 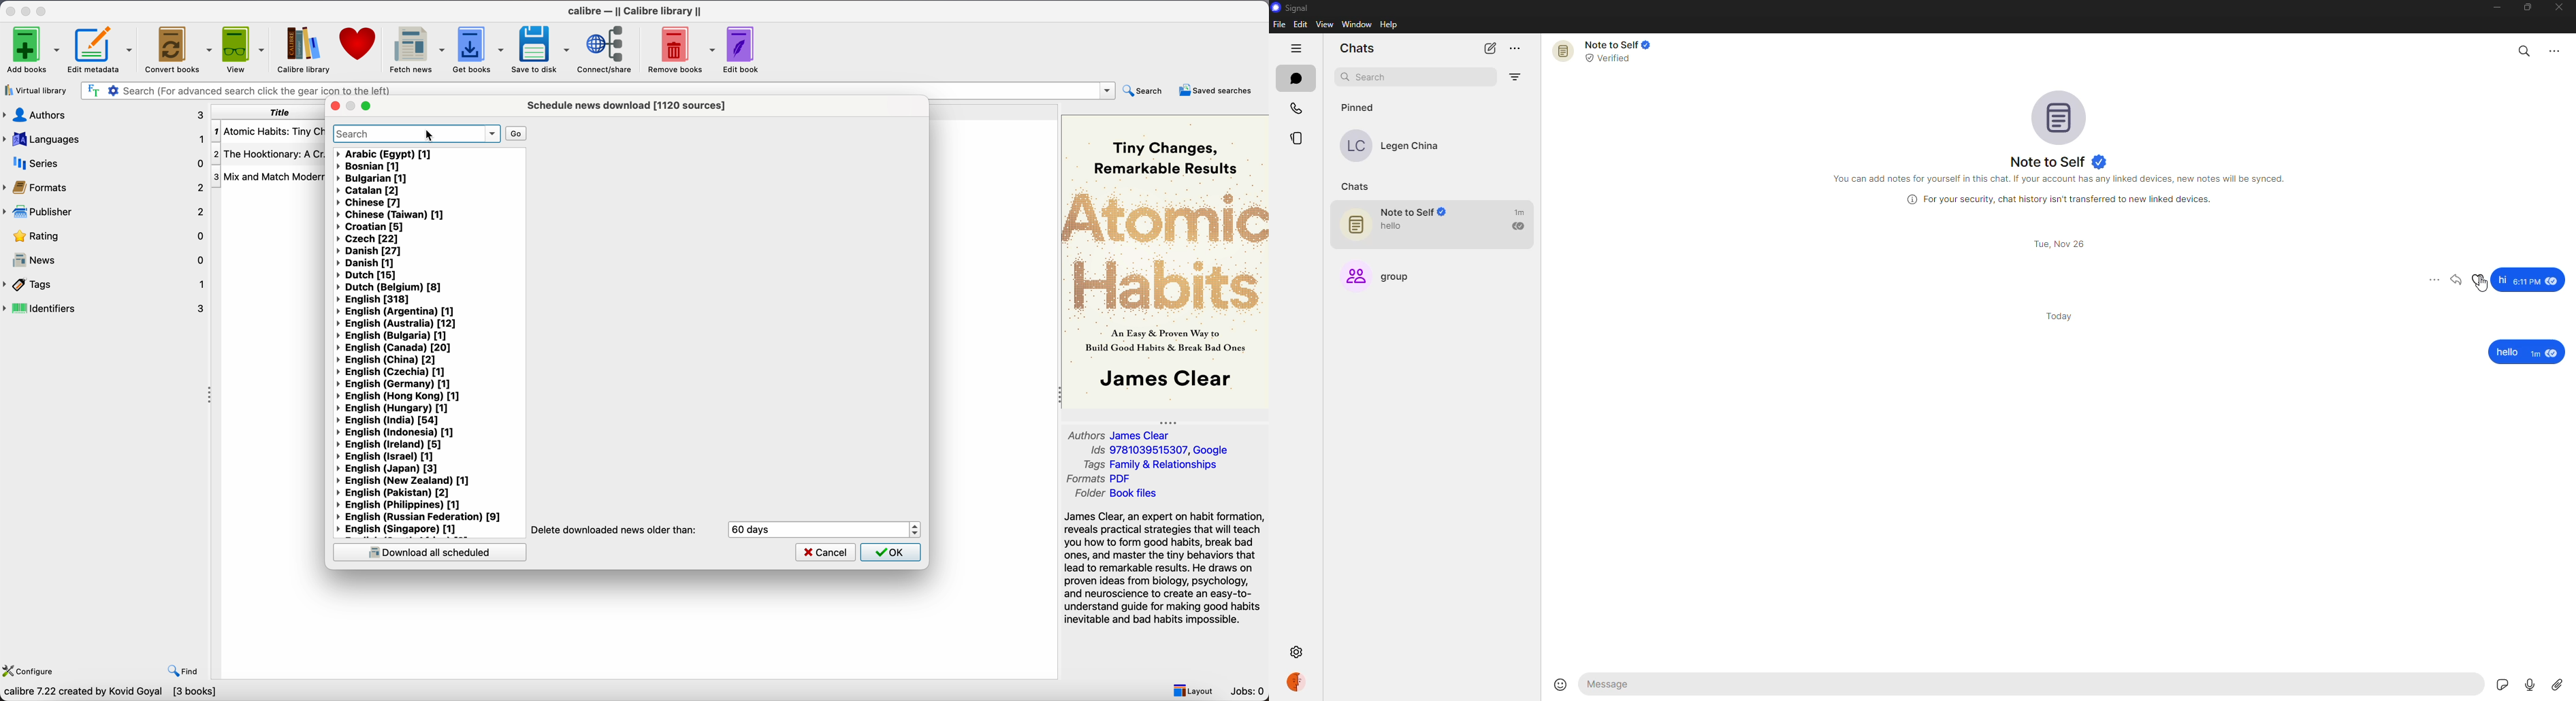 What do you see at coordinates (388, 470) in the screenshot?
I see `English (Japan) [3]` at bounding box center [388, 470].